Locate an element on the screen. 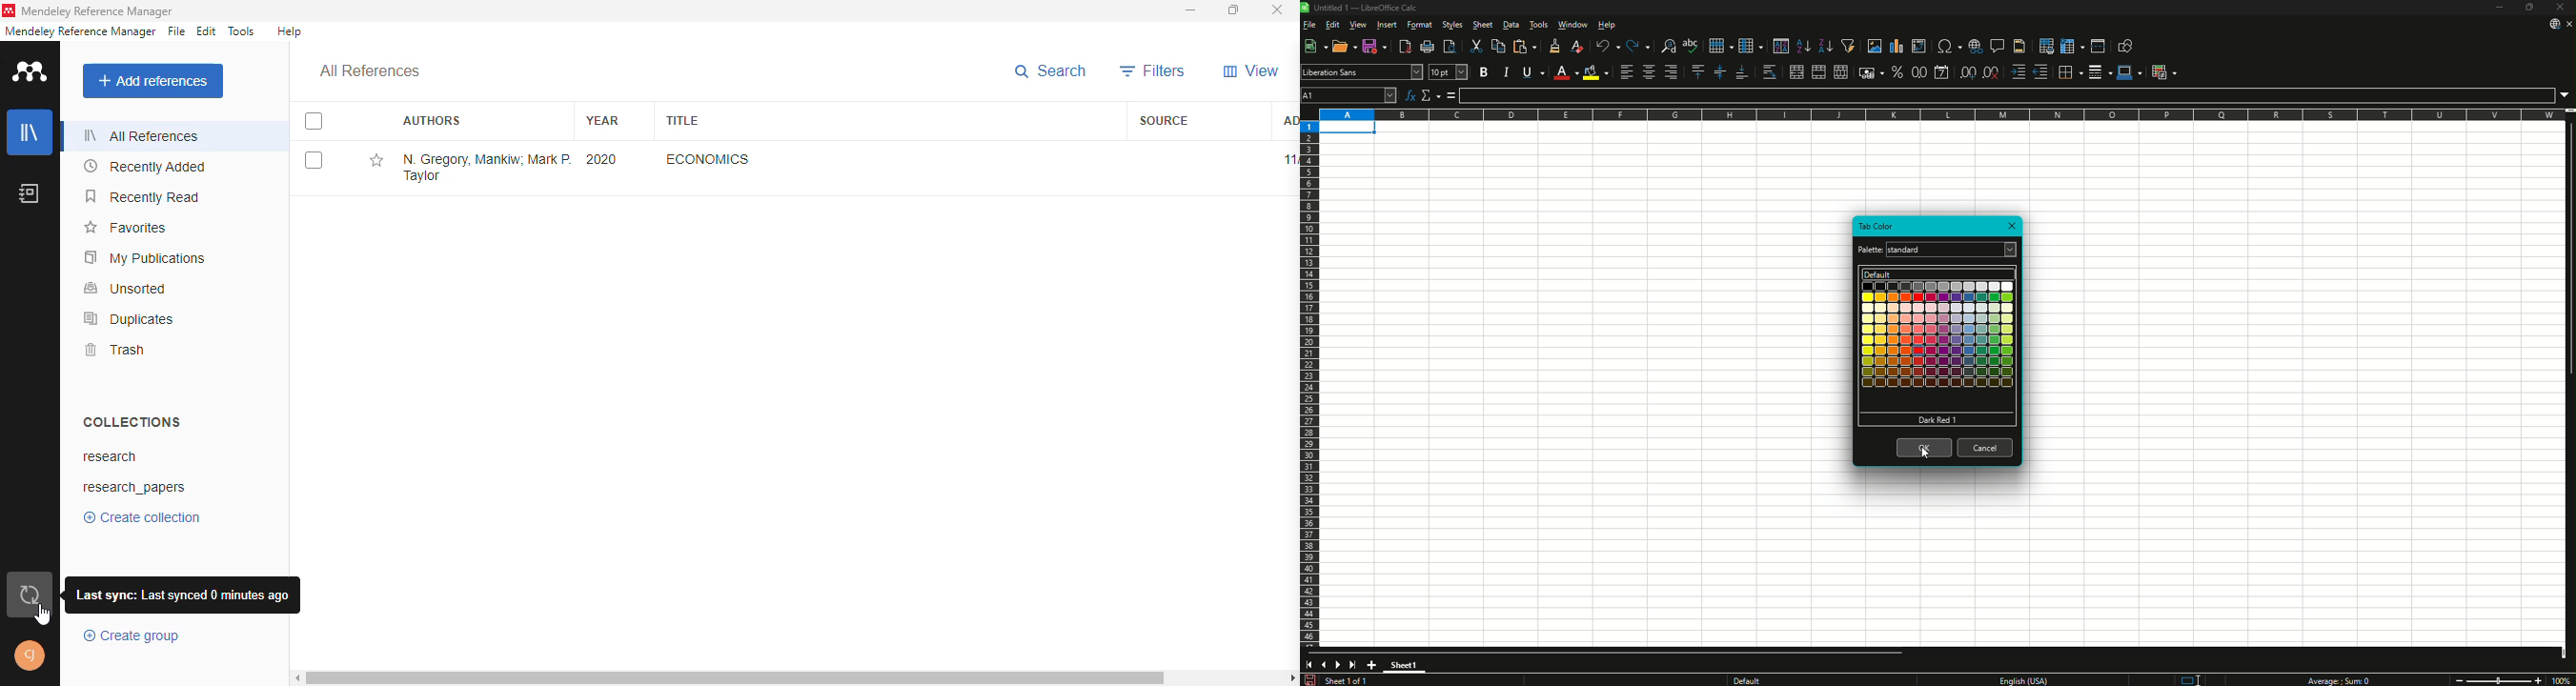 Image resolution: width=2576 pixels, height=700 pixels. Conditional is located at coordinates (2164, 73).